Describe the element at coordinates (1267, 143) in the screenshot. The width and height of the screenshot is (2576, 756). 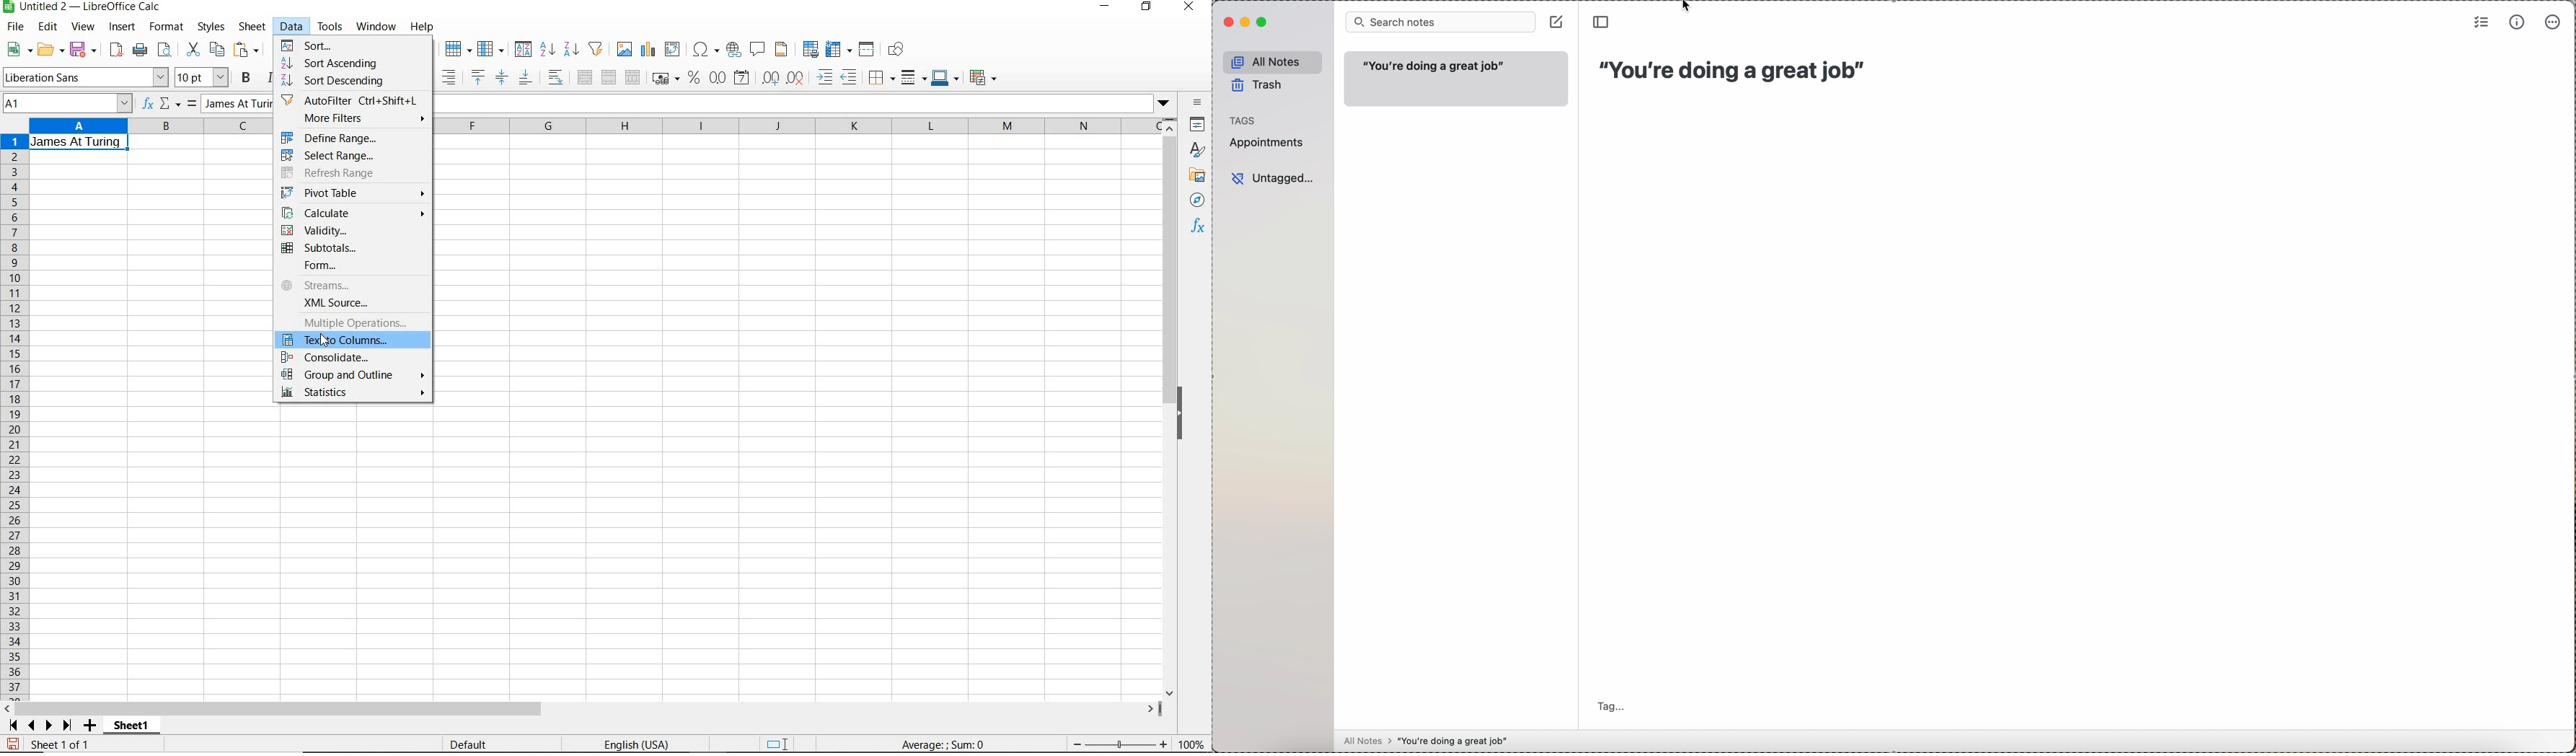
I see `appointments` at that location.